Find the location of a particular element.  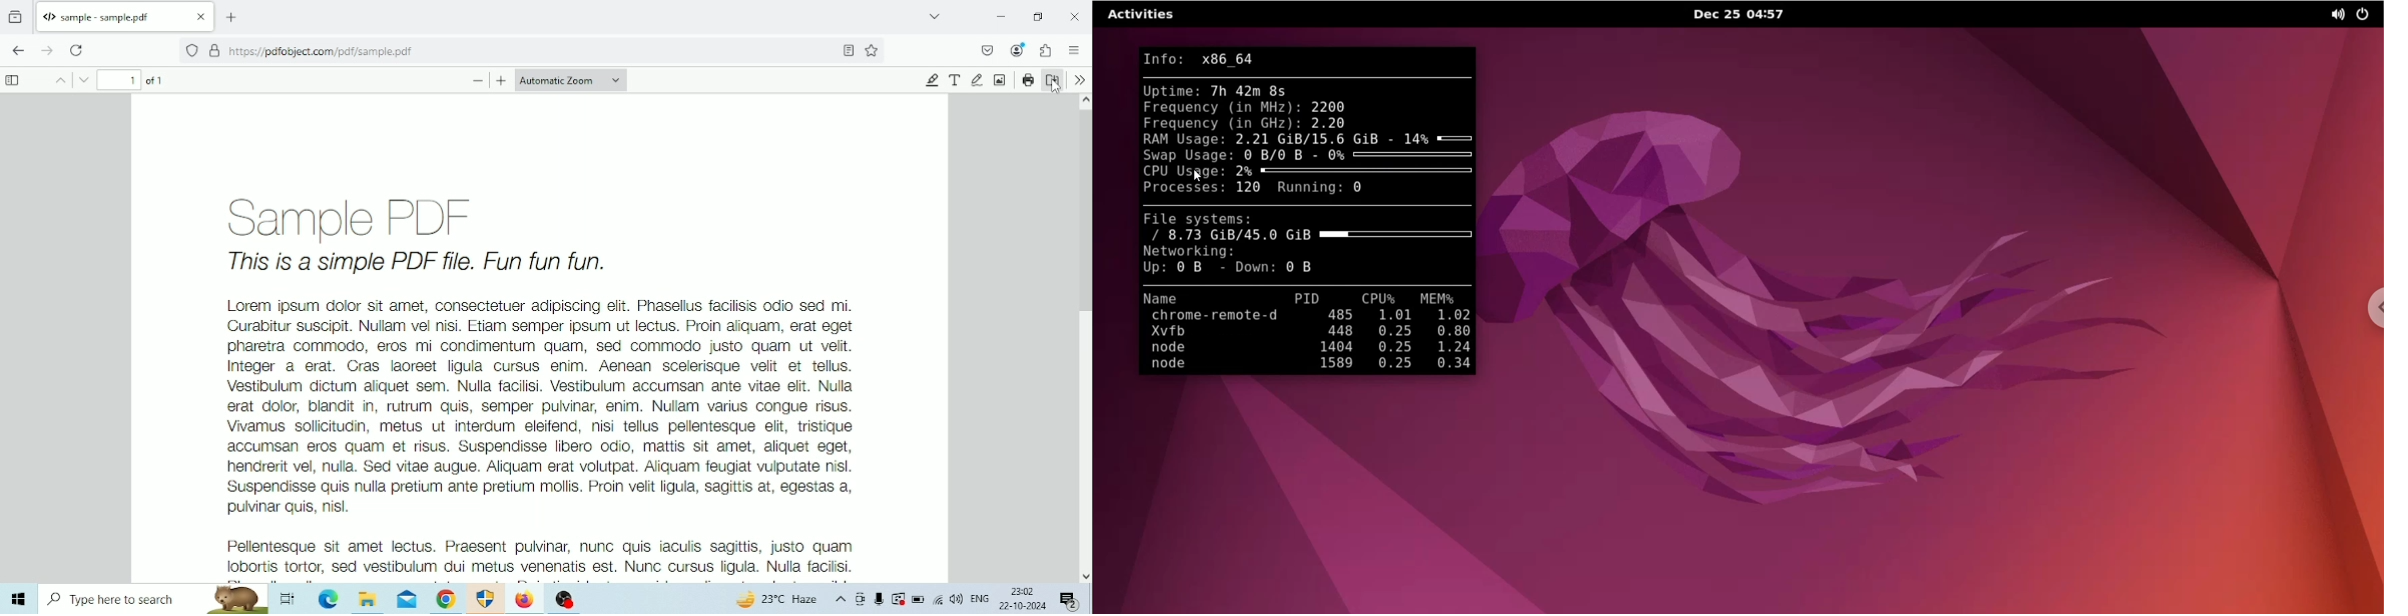

Close is located at coordinates (1076, 17).